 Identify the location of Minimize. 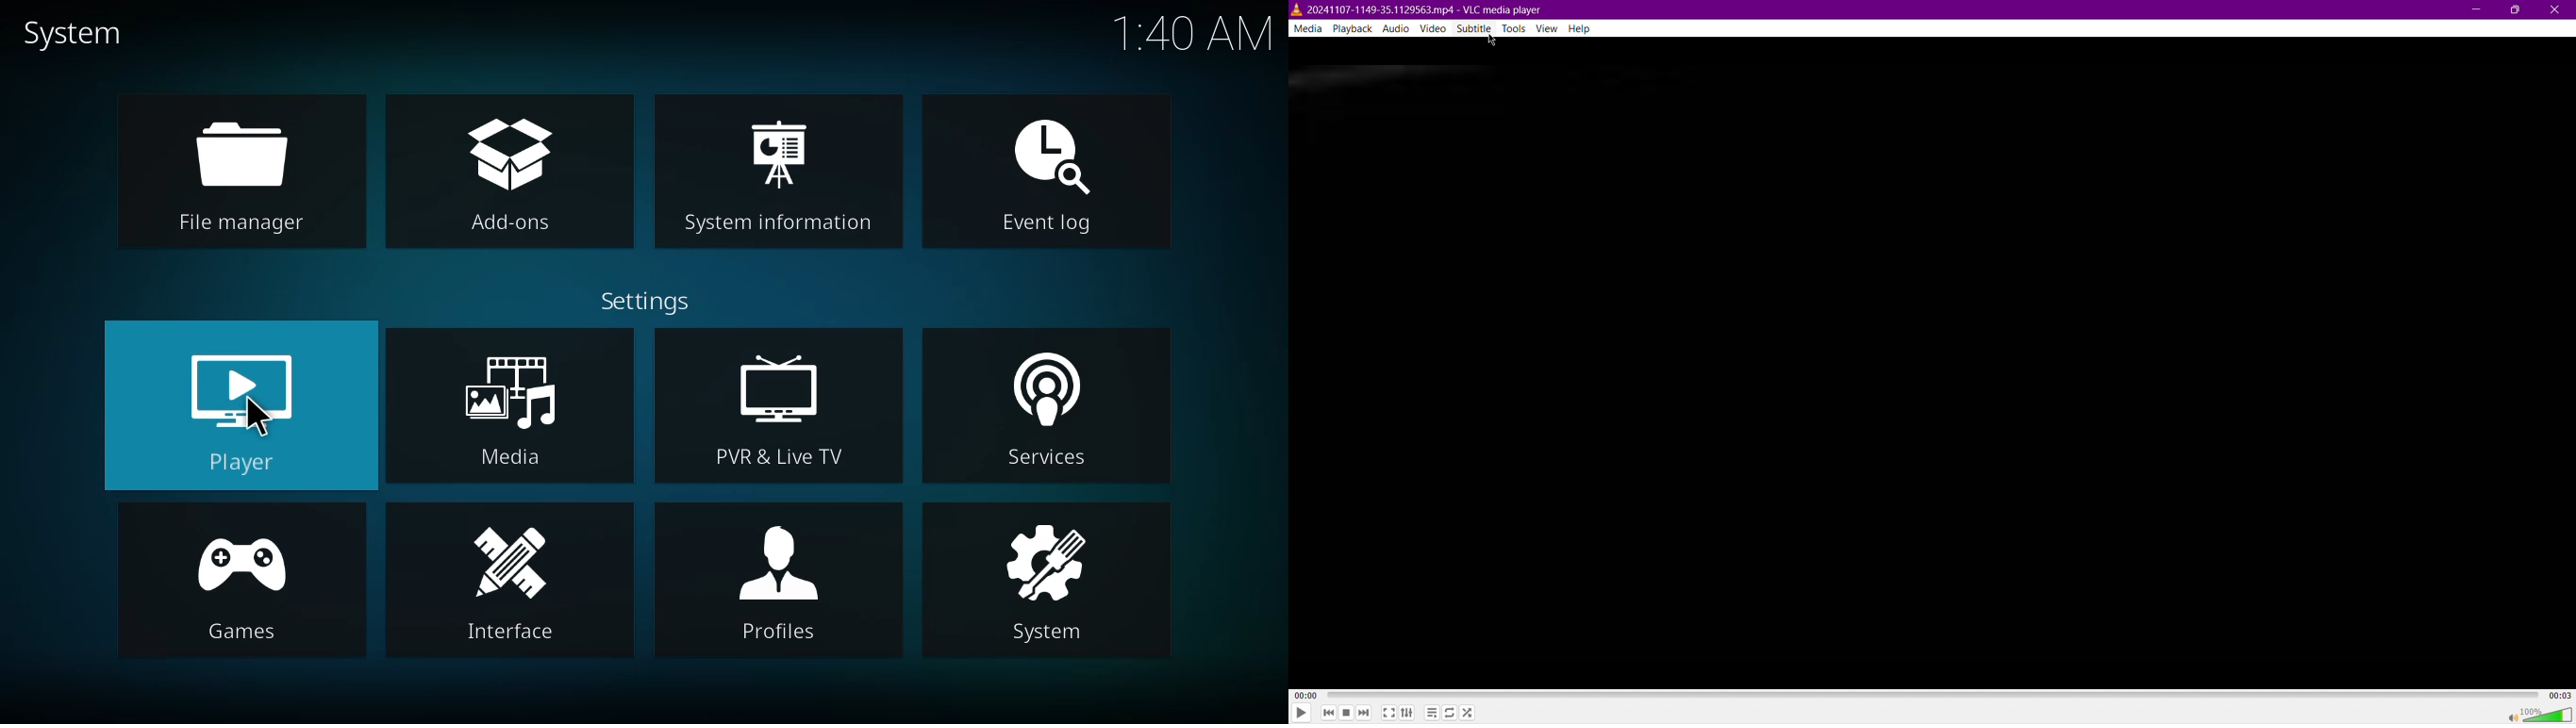
(2478, 9).